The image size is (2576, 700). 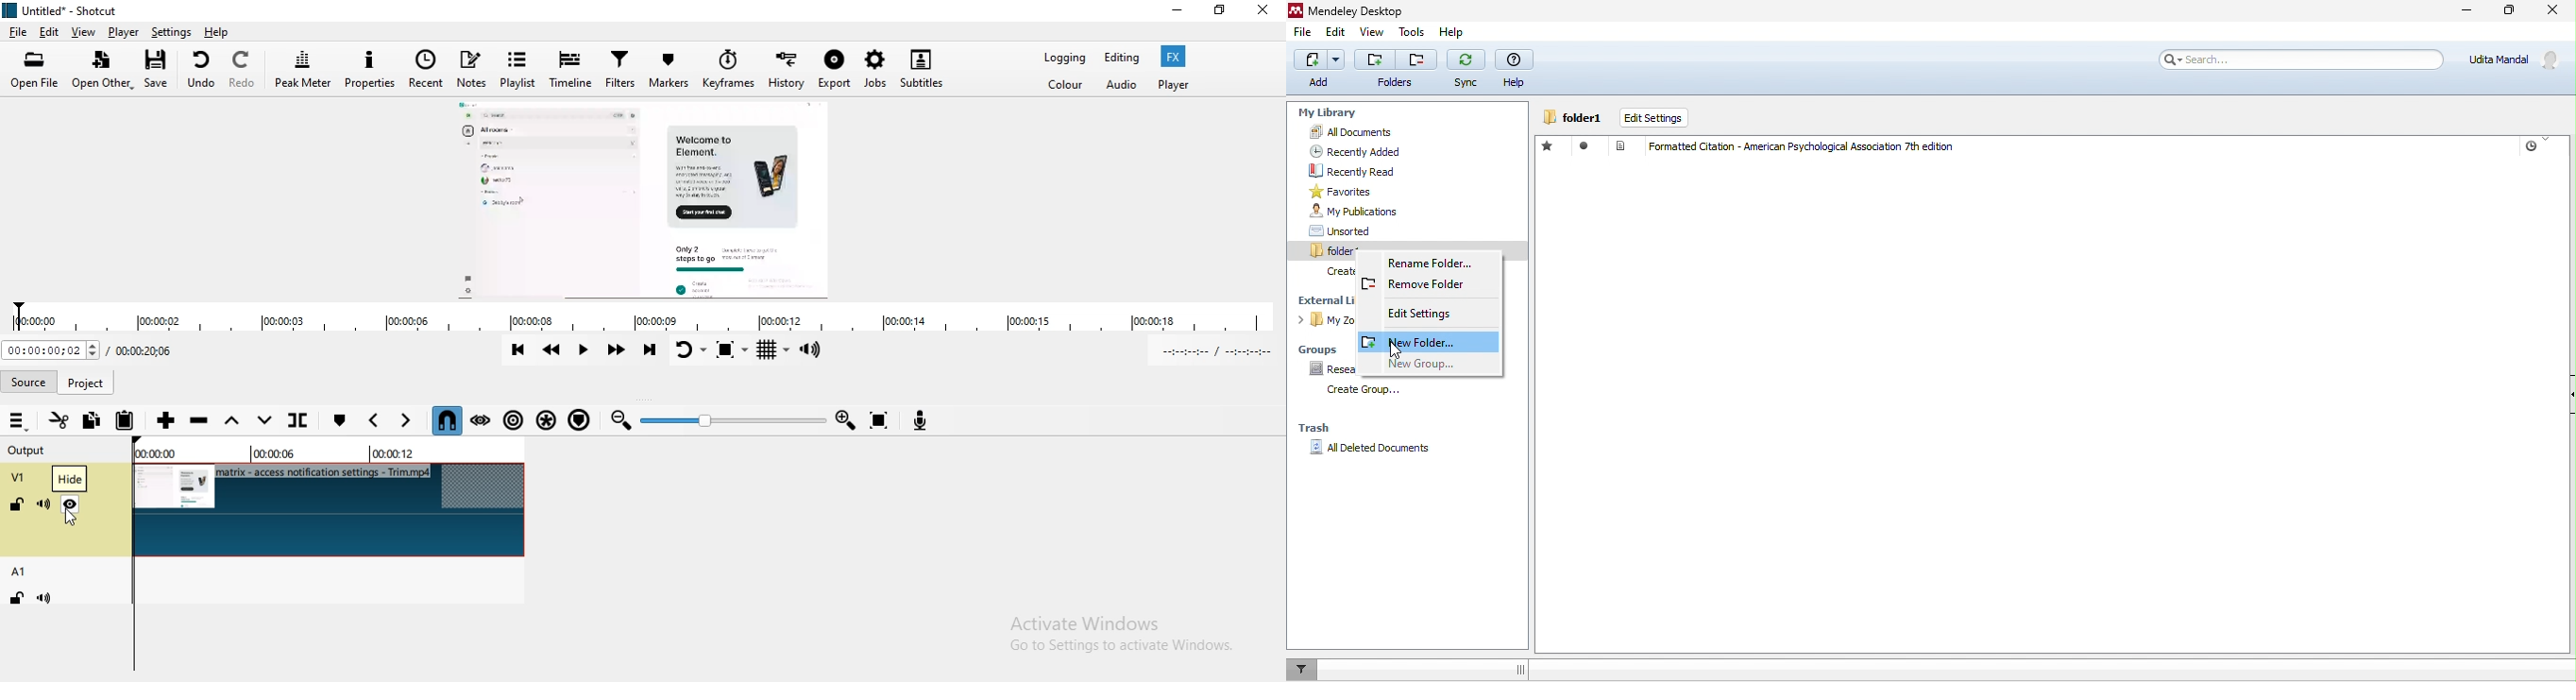 What do you see at coordinates (1515, 69) in the screenshot?
I see `help` at bounding box center [1515, 69].